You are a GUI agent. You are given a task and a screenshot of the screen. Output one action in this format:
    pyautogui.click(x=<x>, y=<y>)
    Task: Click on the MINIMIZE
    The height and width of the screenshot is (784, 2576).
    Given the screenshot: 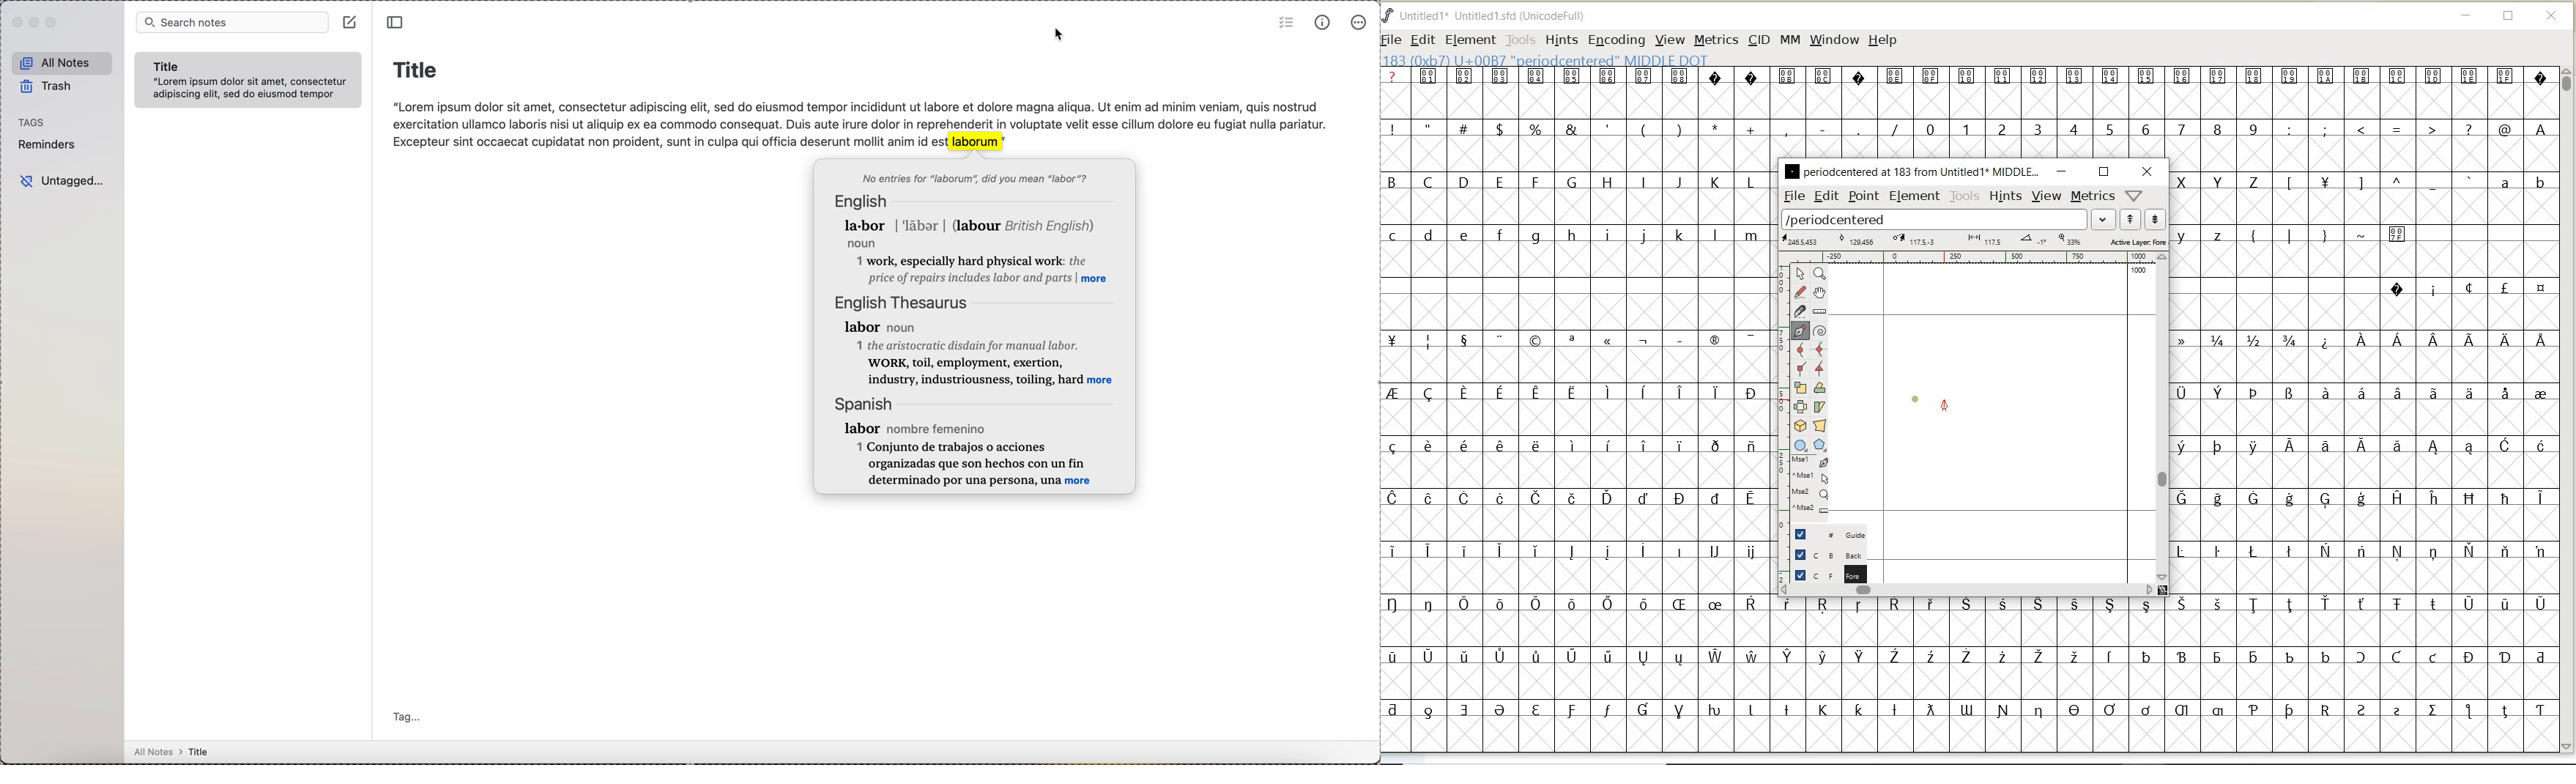 What is the action you would take?
    pyautogui.click(x=2467, y=18)
    